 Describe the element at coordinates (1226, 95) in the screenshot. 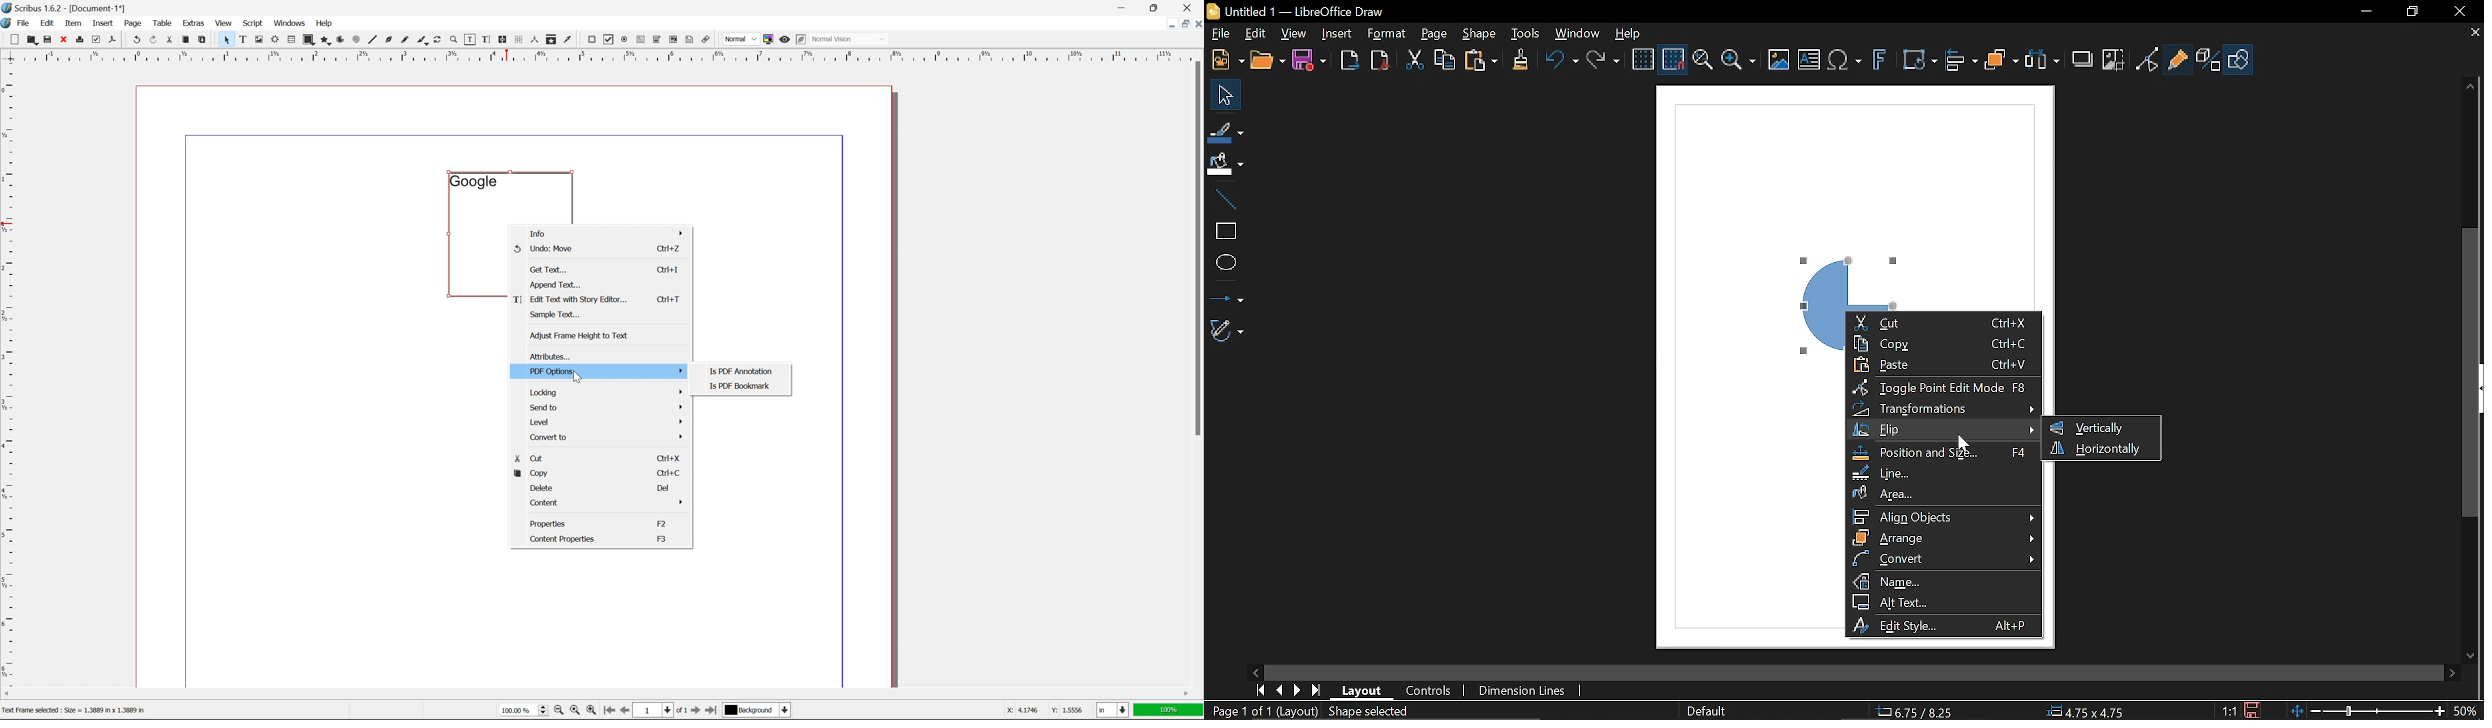

I see `Select` at that location.